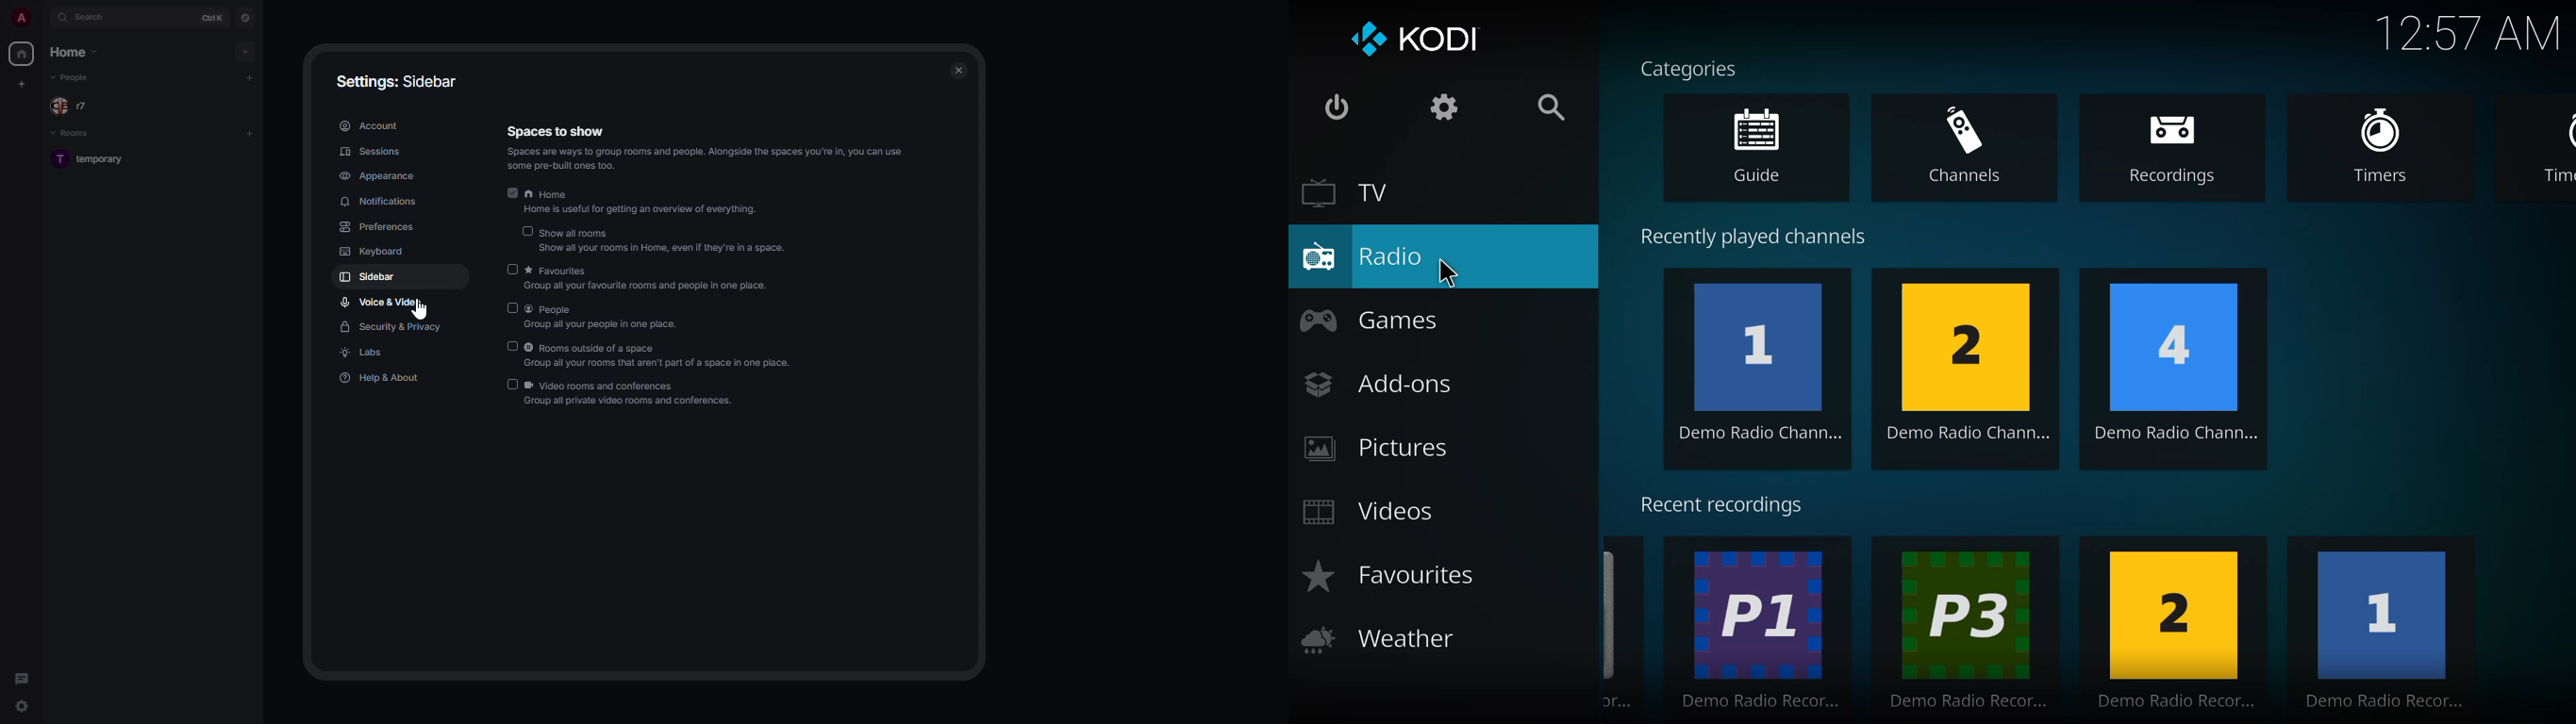  Describe the element at coordinates (630, 386) in the screenshot. I see `video rooms and conferences` at that location.